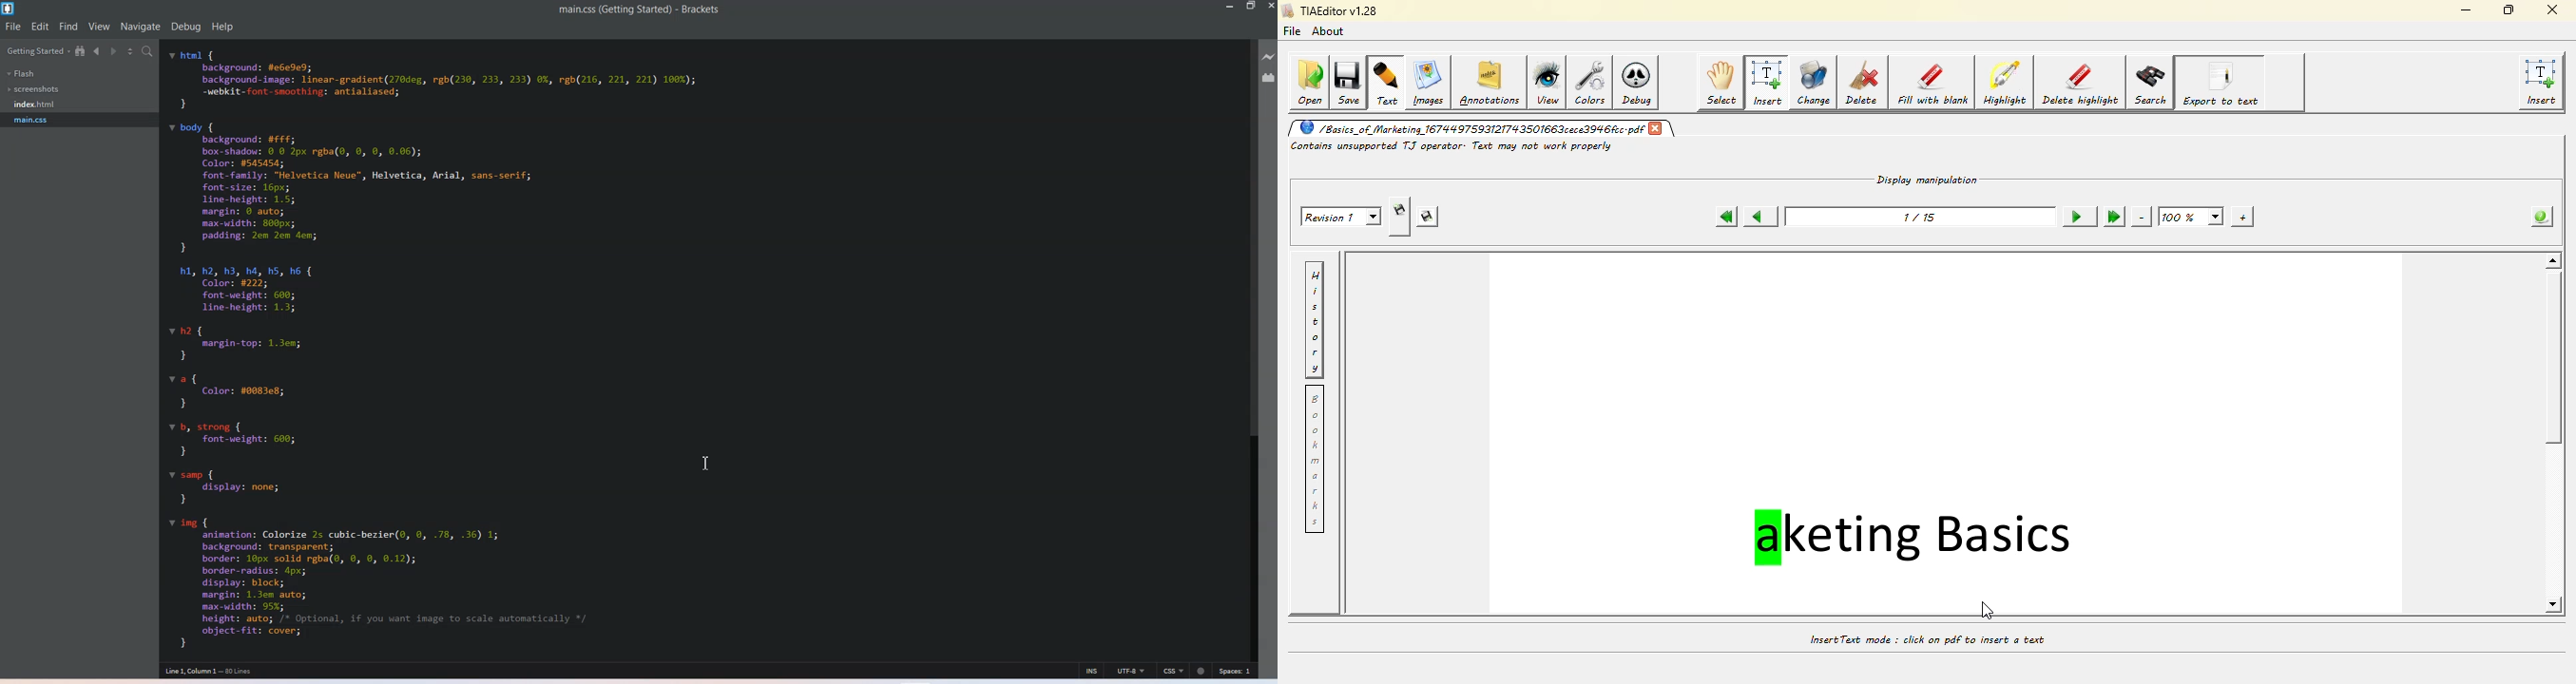 Image resolution: width=2576 pixels, height=700 pixels. Describe the element at coordinates (1928, 638) in the screenshot. I see `Insert Text mode : click on pdf to insert a text` at that location.